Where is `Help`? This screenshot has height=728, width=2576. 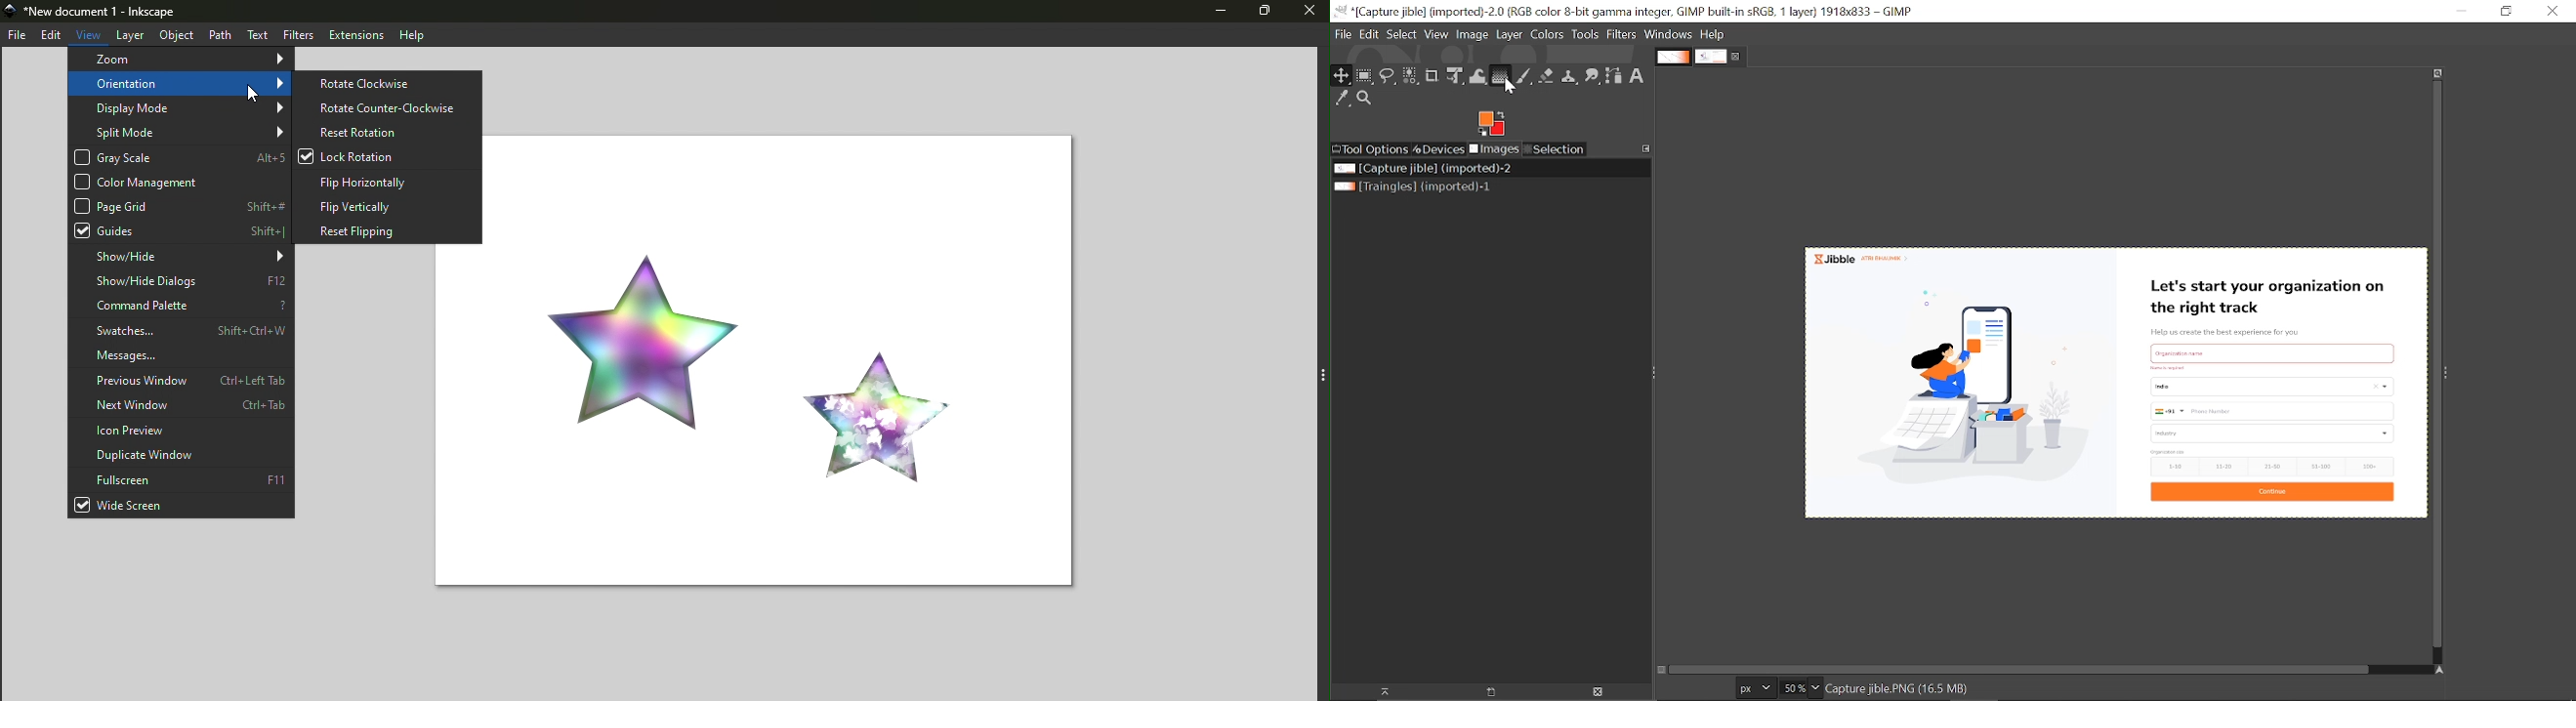
Help is located at coordinates (413, 34).